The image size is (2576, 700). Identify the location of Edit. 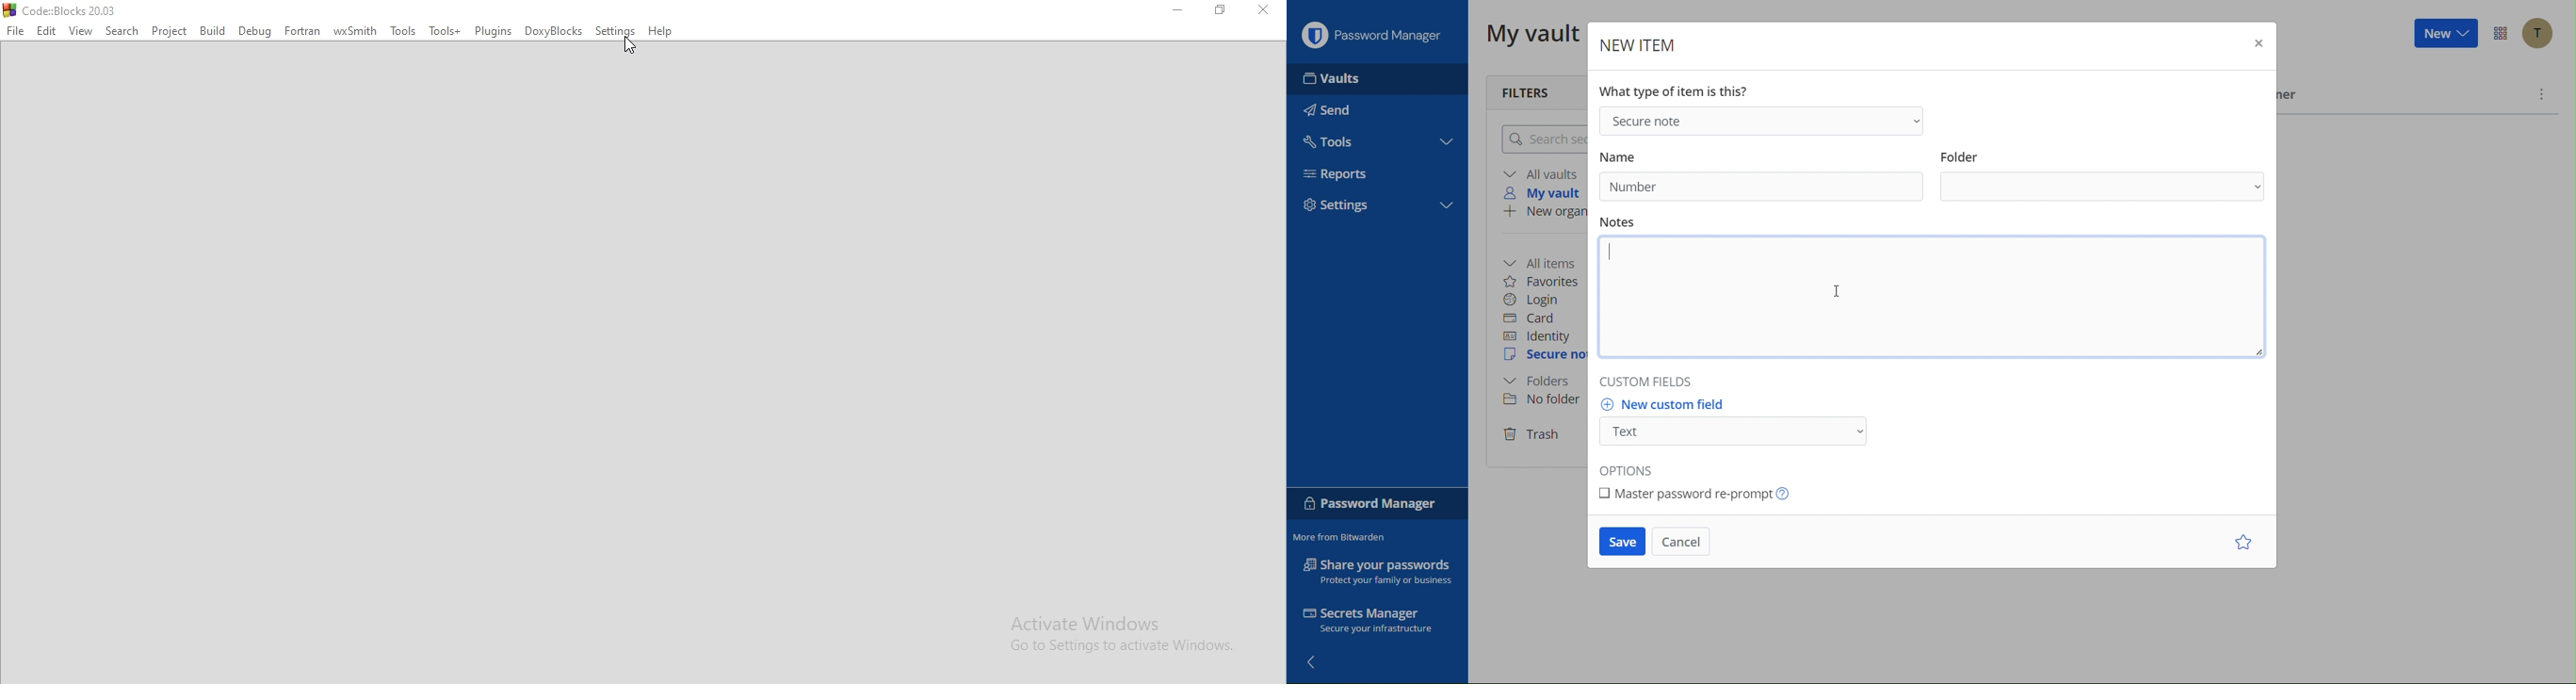
(49, 33).